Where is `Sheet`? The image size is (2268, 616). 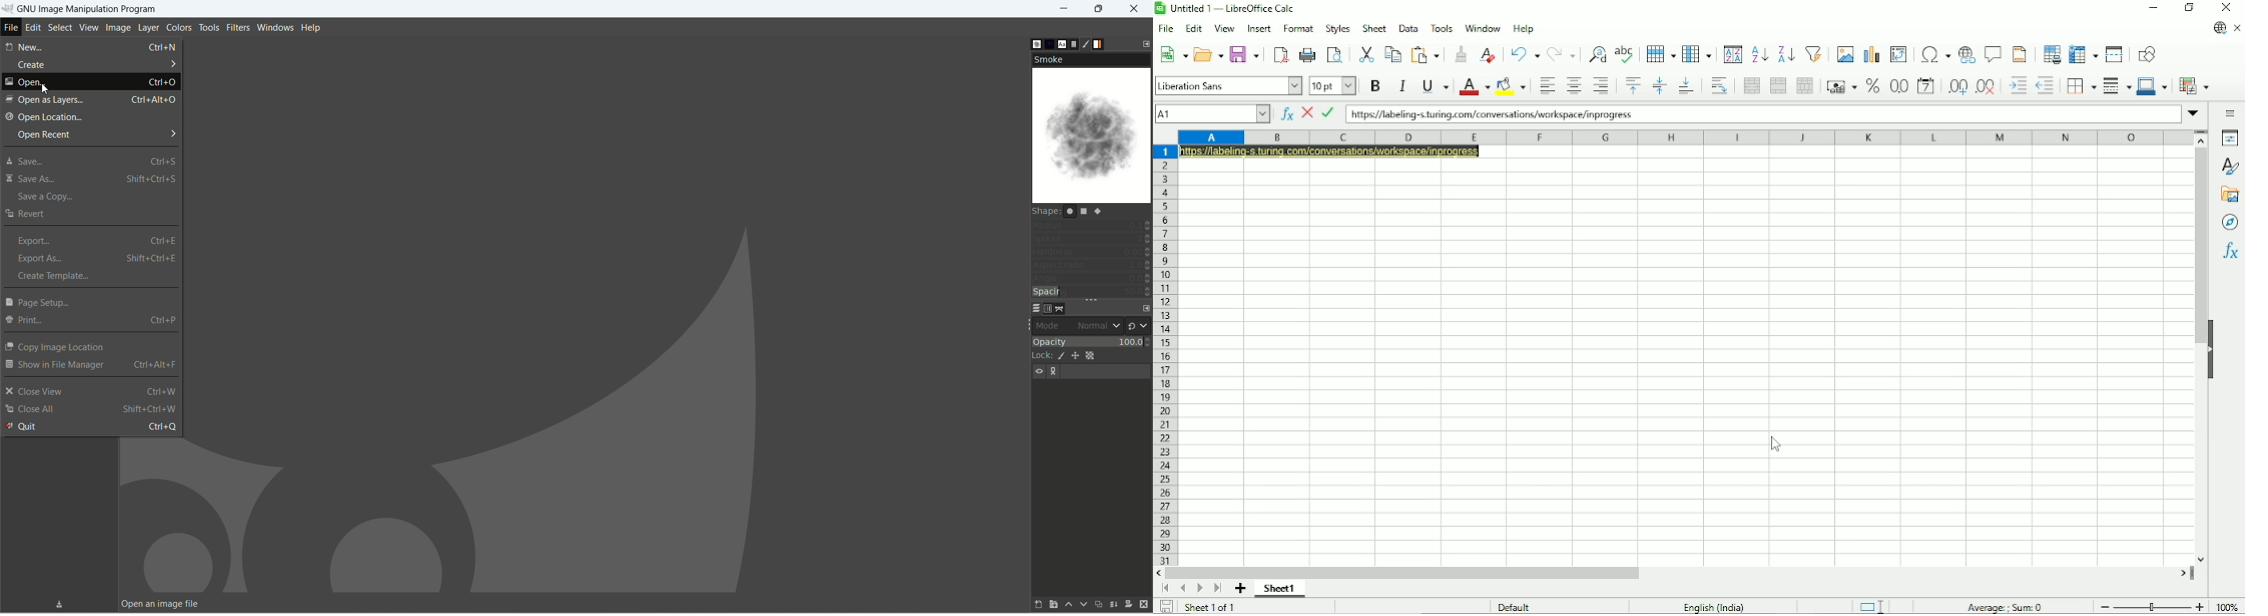
Sheet is located at coordinates (1375, 28).